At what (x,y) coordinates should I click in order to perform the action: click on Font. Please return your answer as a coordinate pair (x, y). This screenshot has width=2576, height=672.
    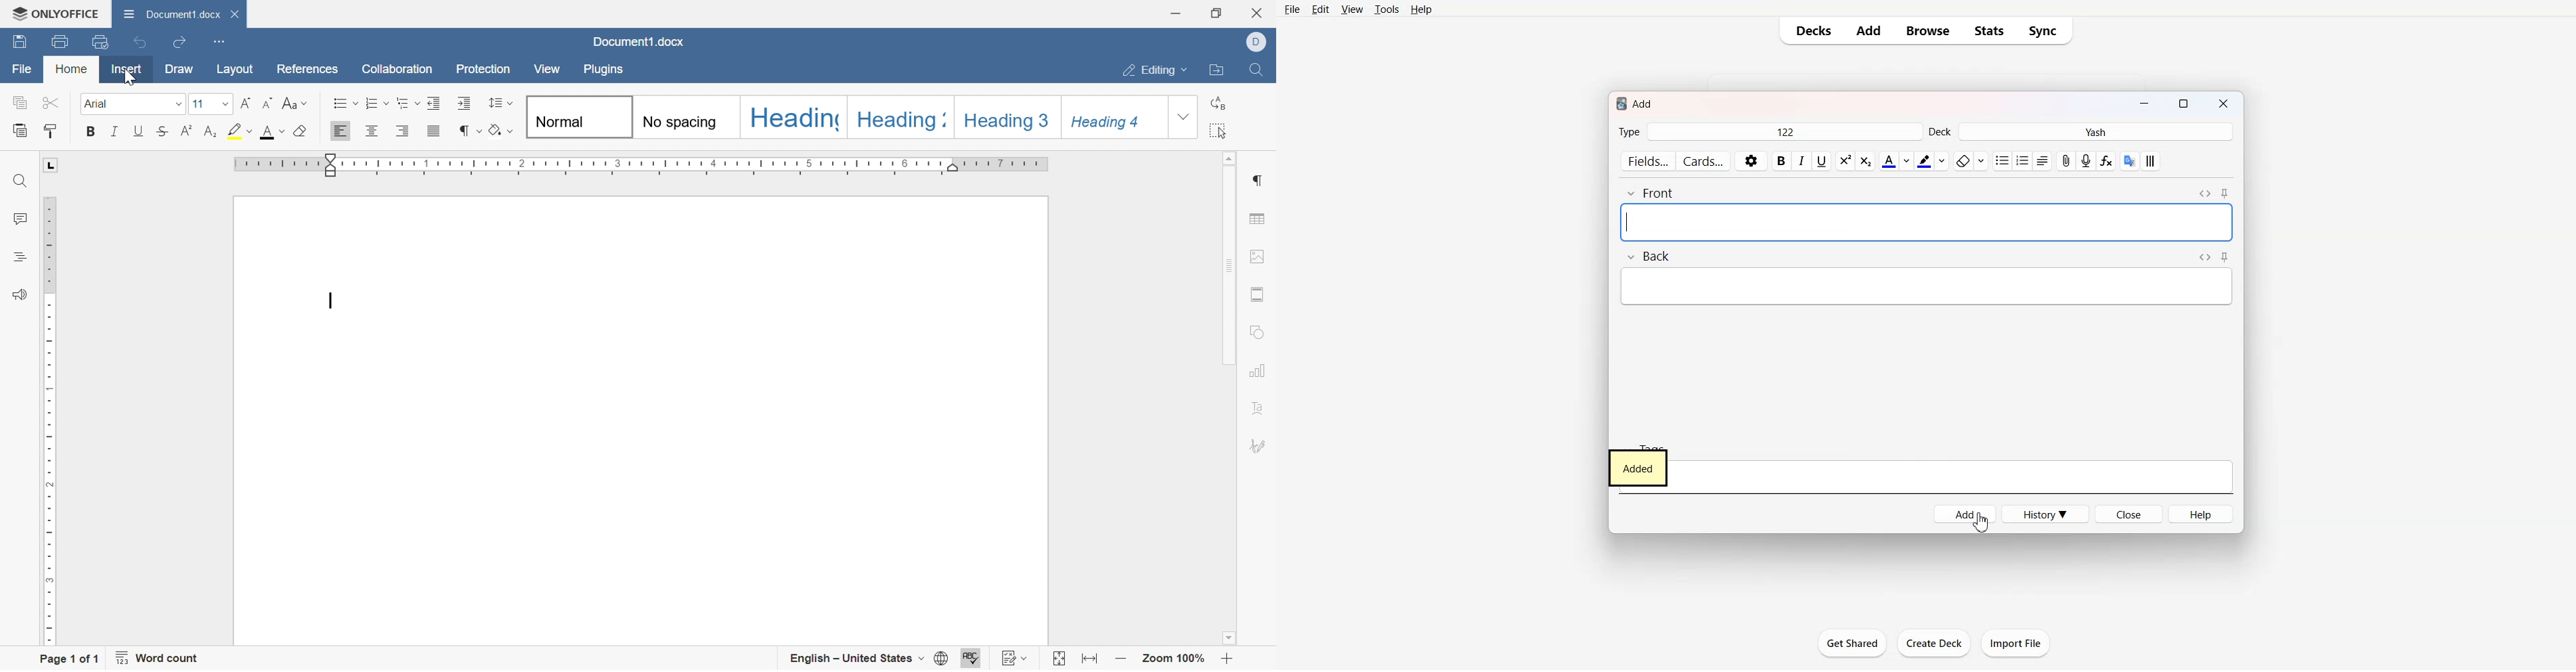
    Looking at the image, I should click on (133, 104).